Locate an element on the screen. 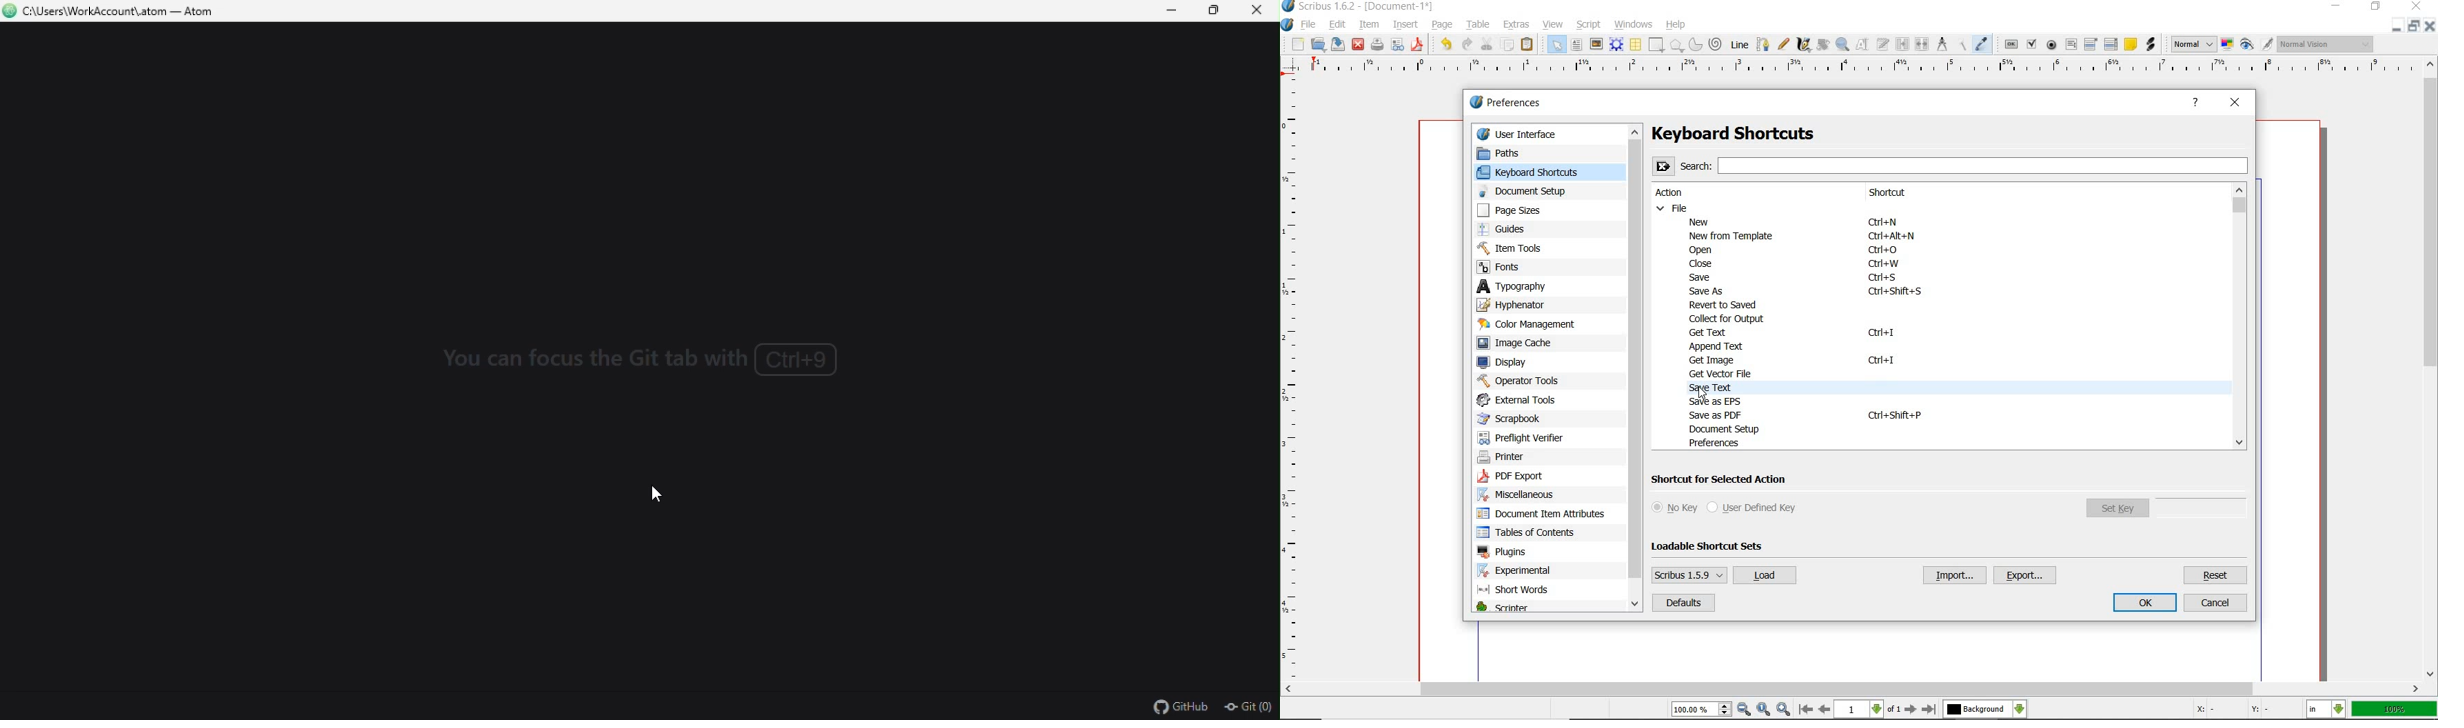 The image size is (2464, 728). scrollbar is located at coordinates (1852, 690).